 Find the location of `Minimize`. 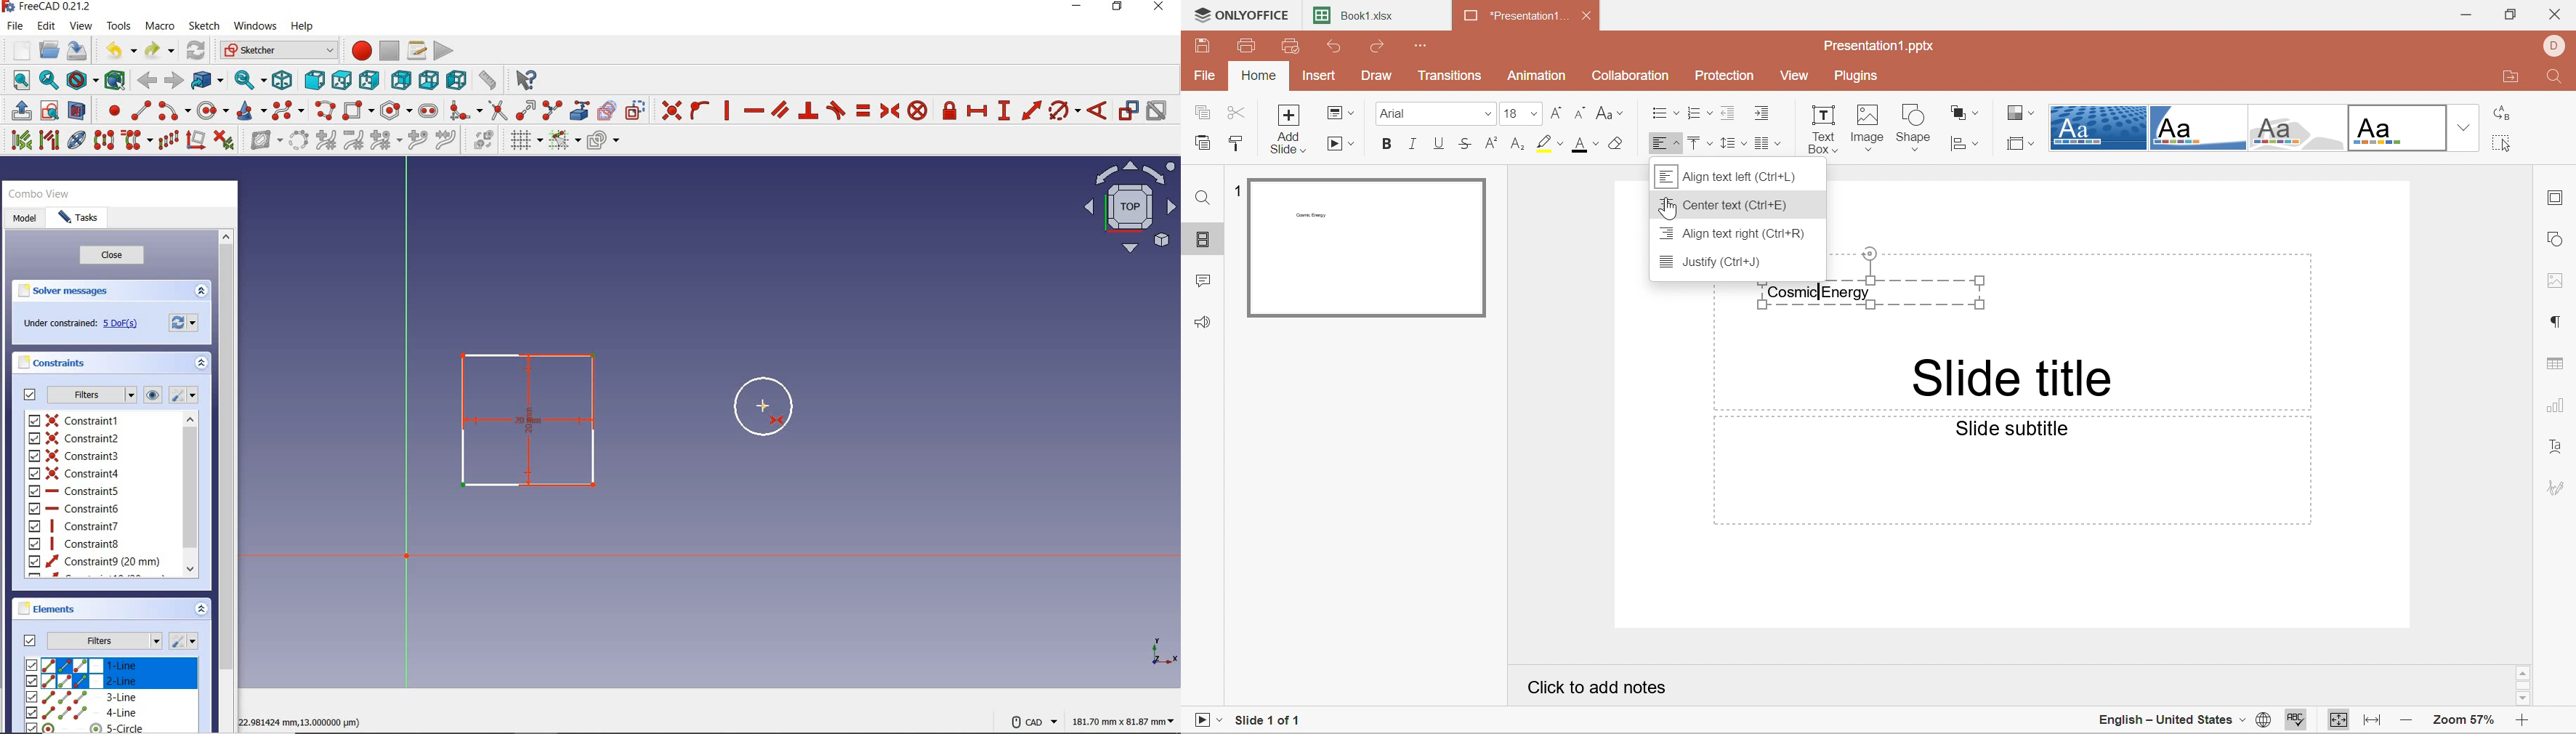

Minimize is located at coordinates (2464, 15).